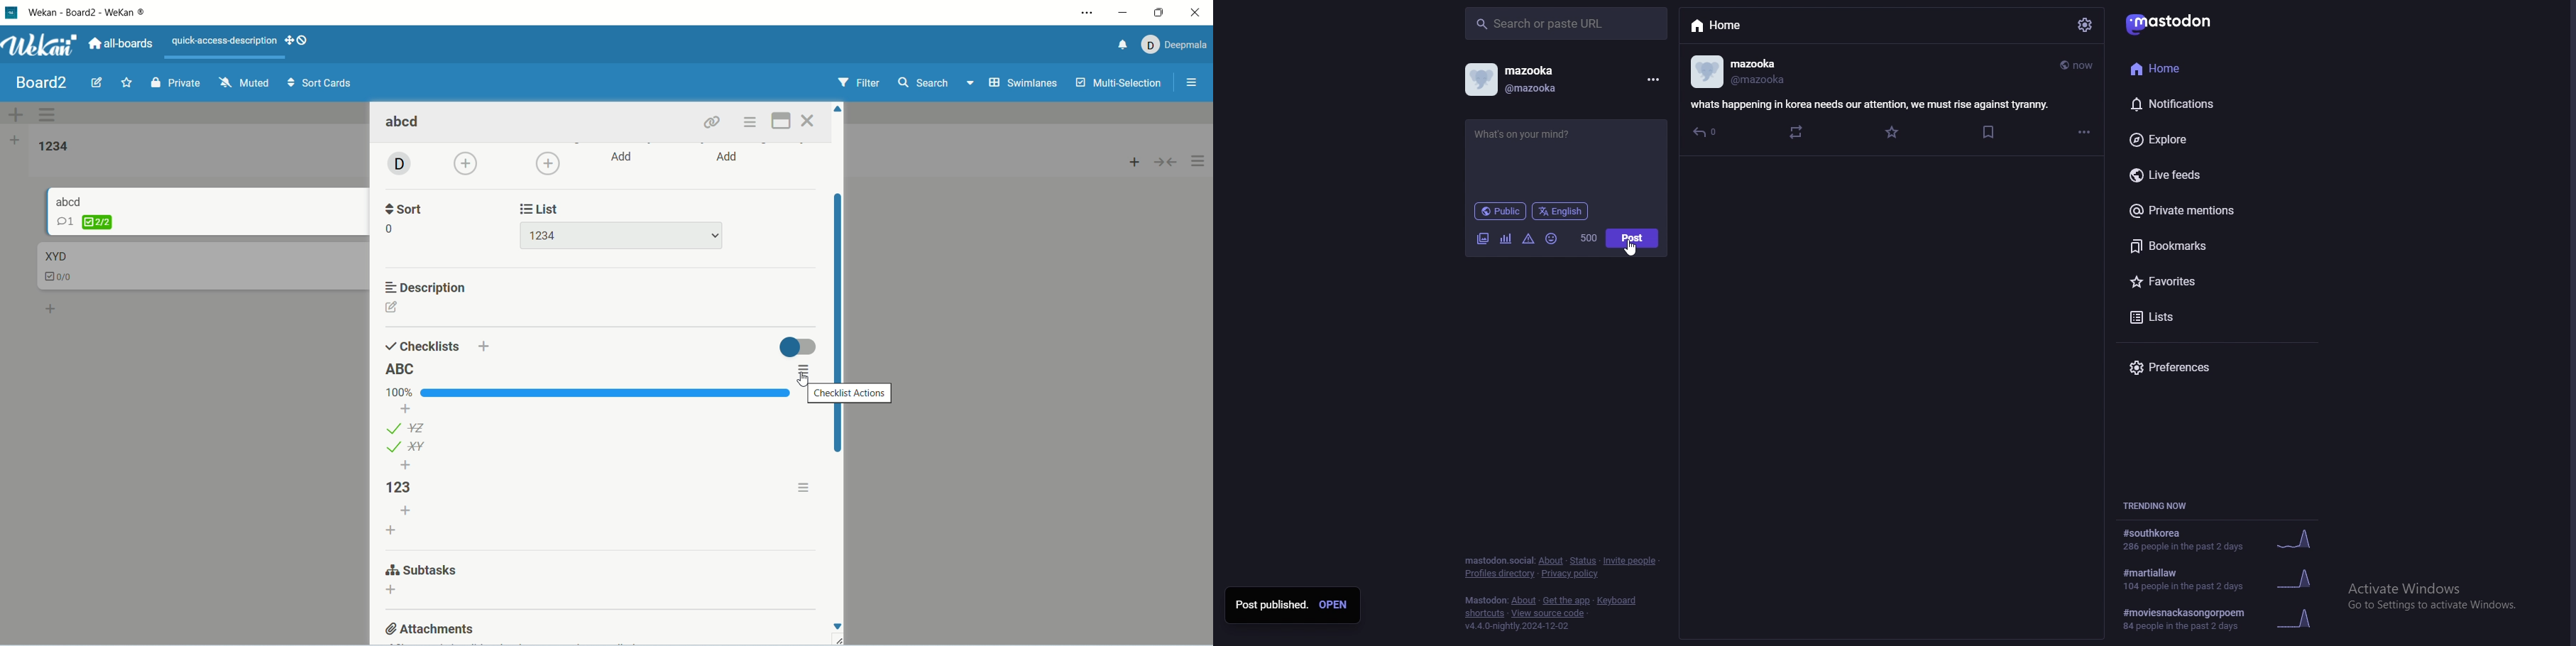 Image resolution: width=2576 pixels, height=672 pixels. What do you see at coordinates (2191, 67) in the screenshot?
I see `home` at bounding box center [2191, 67].